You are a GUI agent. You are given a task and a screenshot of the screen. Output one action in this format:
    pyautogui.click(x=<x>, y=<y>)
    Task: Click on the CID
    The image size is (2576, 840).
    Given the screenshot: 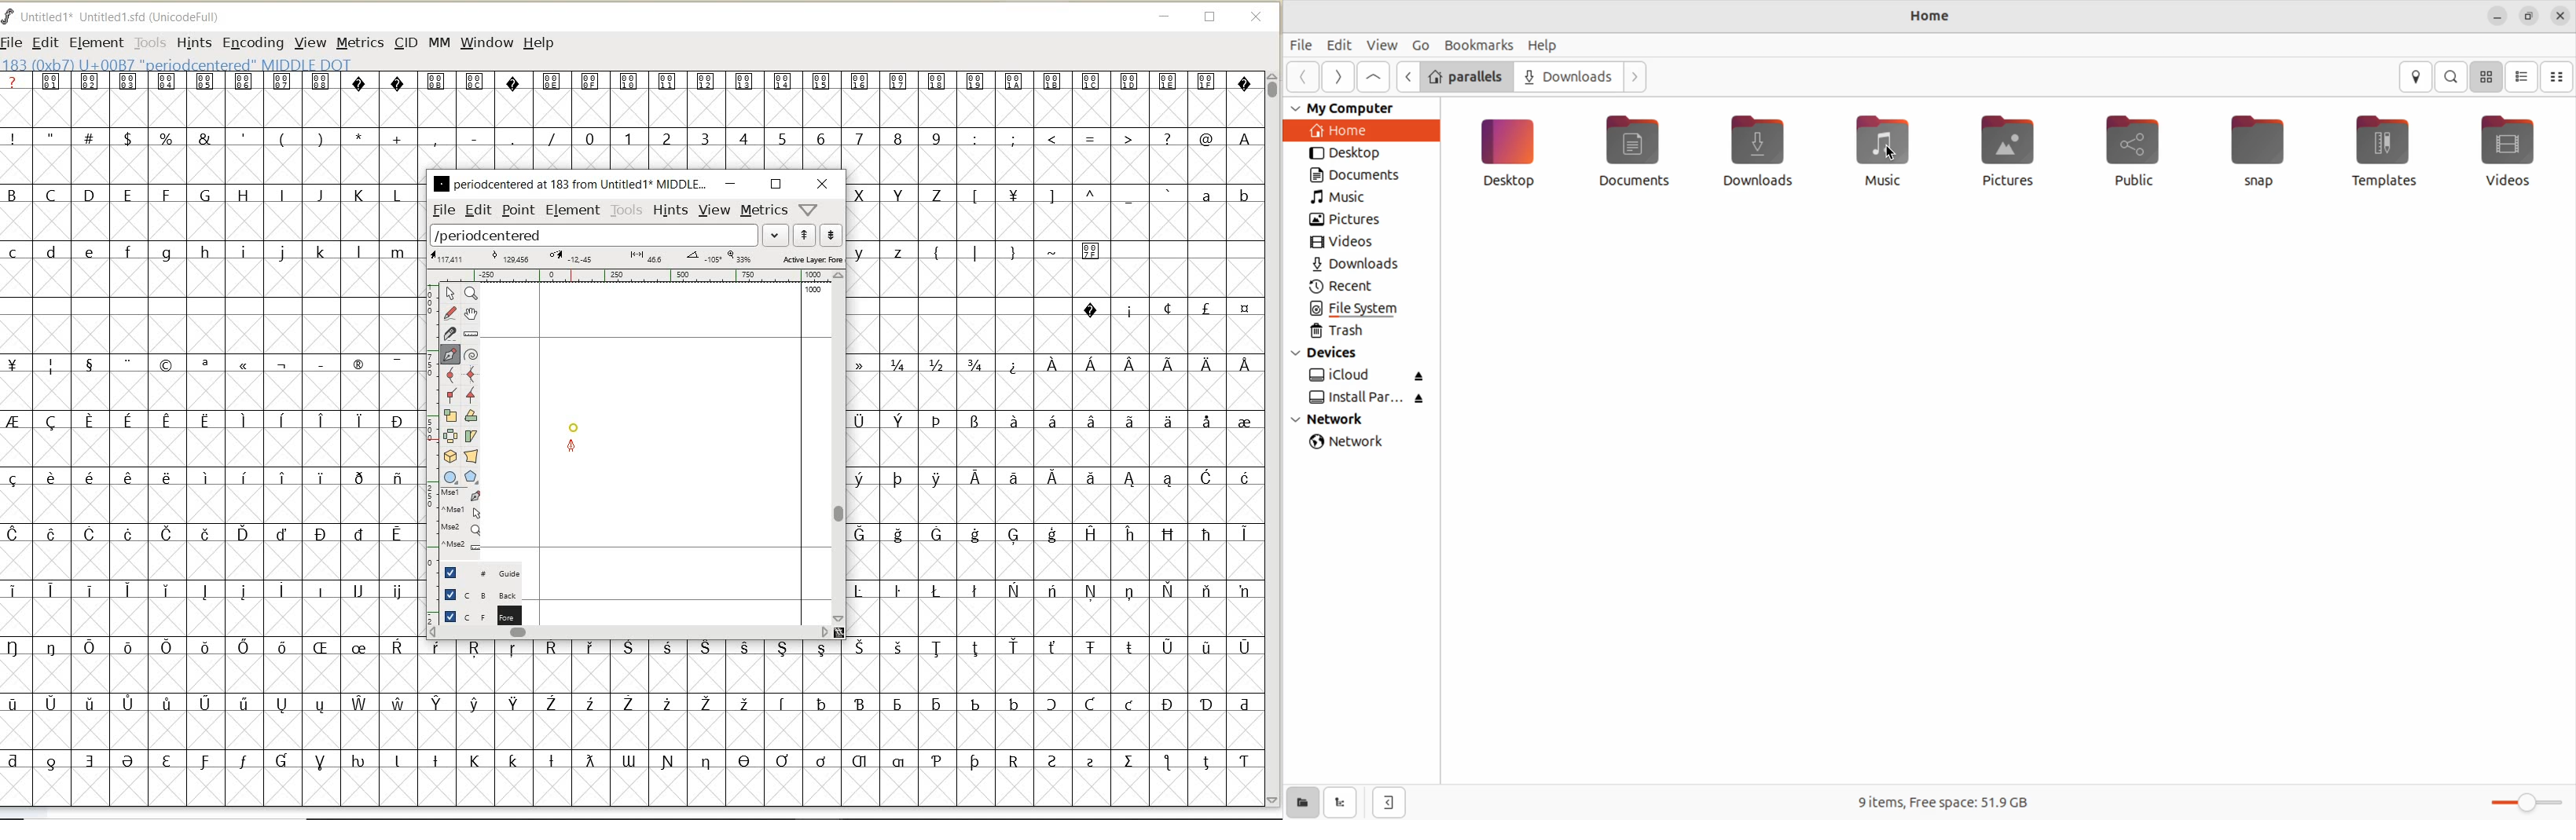 What is the action you would take?
    pyautogui.click(x=405, y=45)
    